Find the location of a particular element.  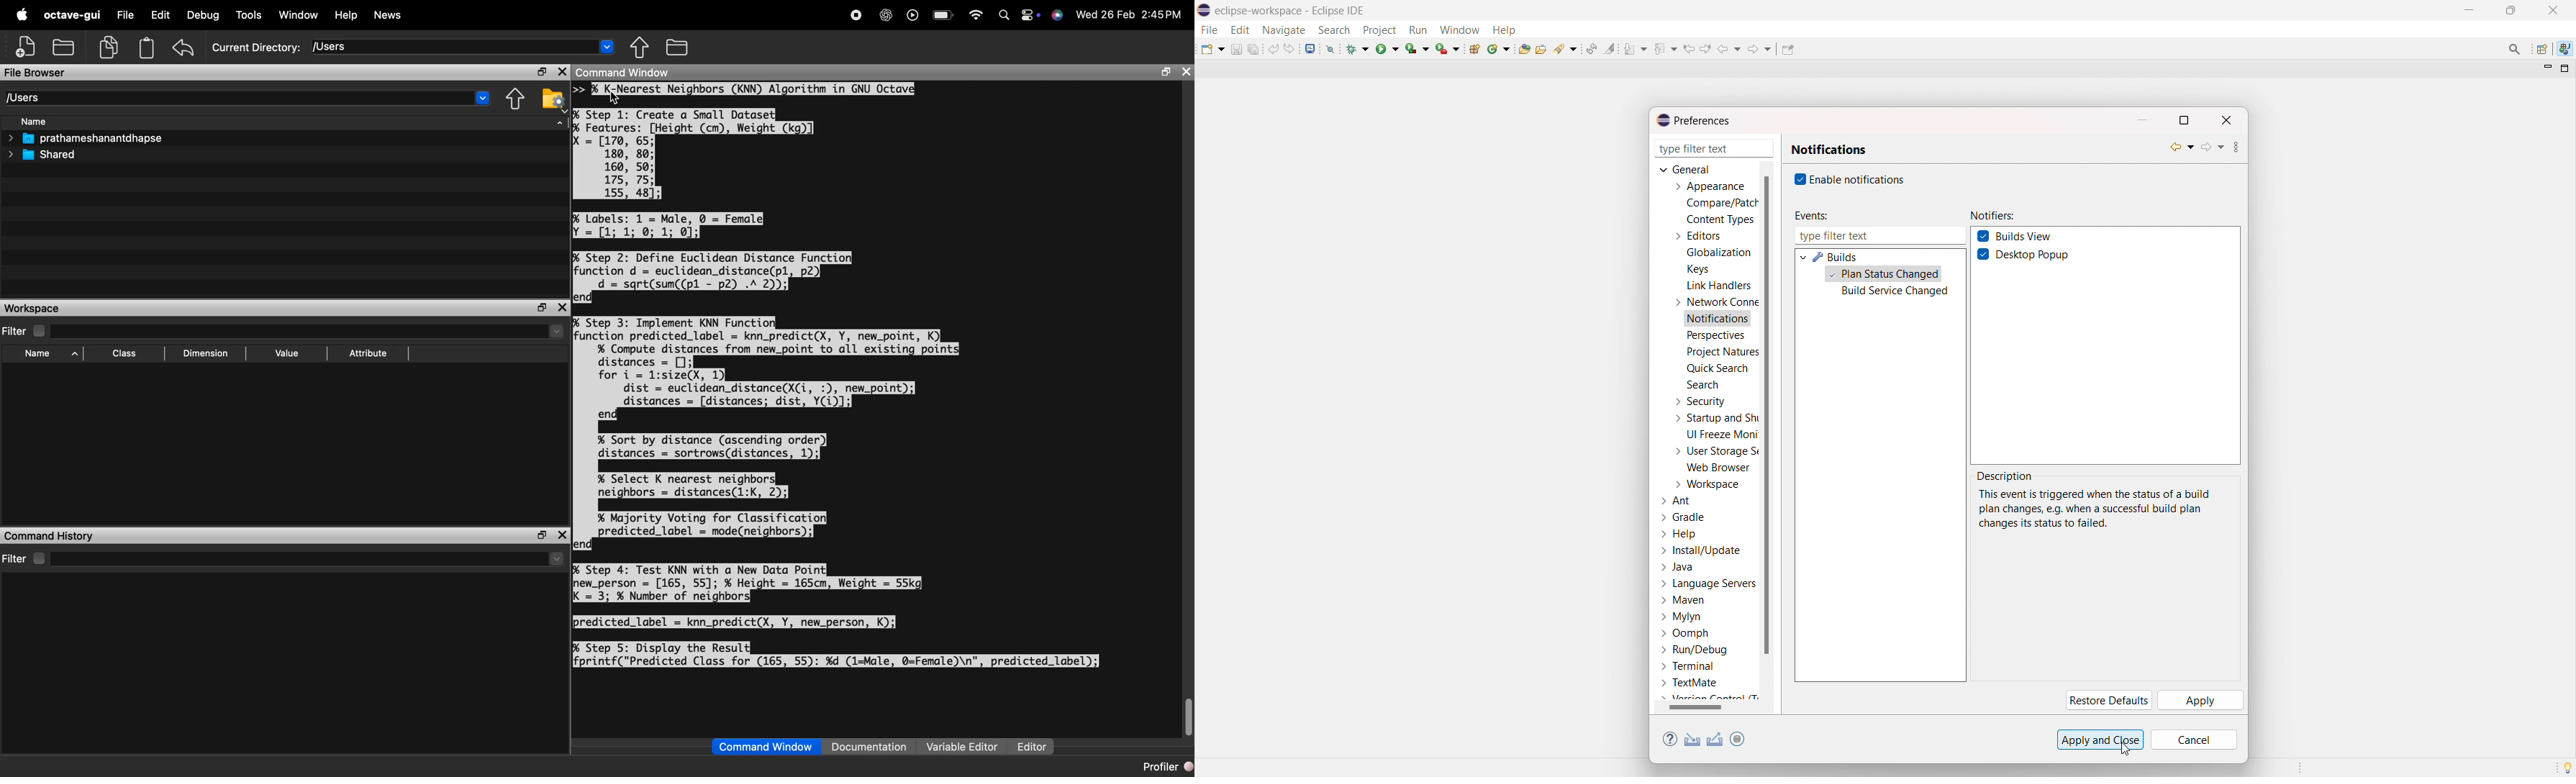

plan status changed is located at coordinates (1884, 275).